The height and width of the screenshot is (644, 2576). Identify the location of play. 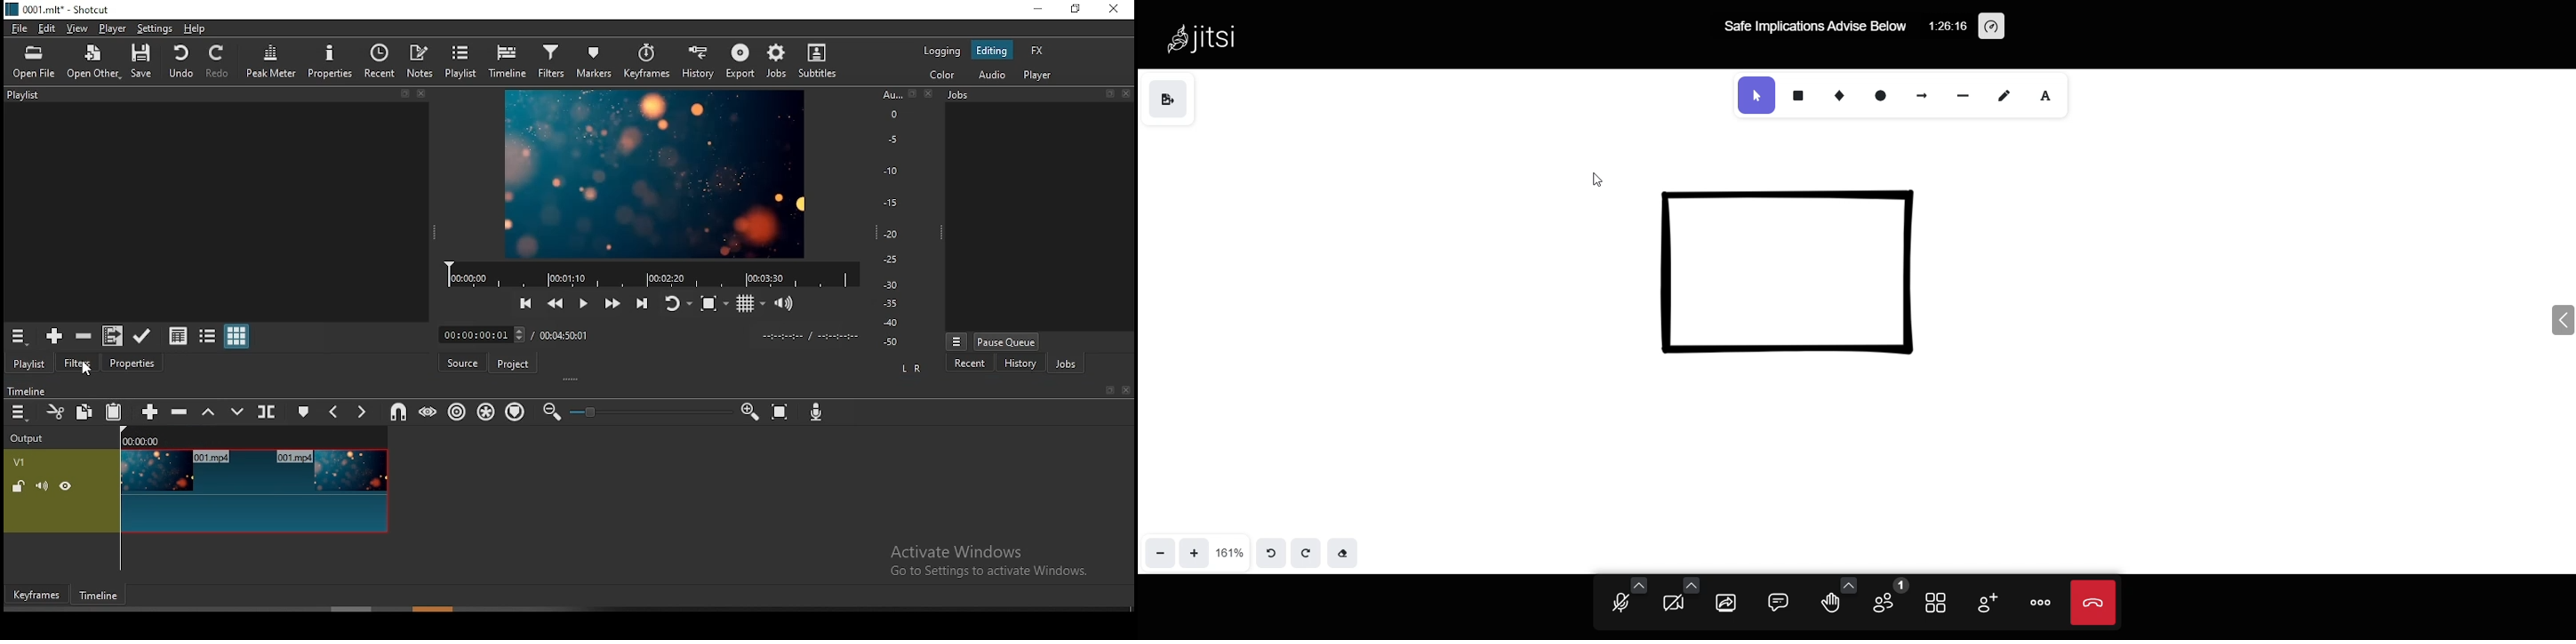
(587, 302).